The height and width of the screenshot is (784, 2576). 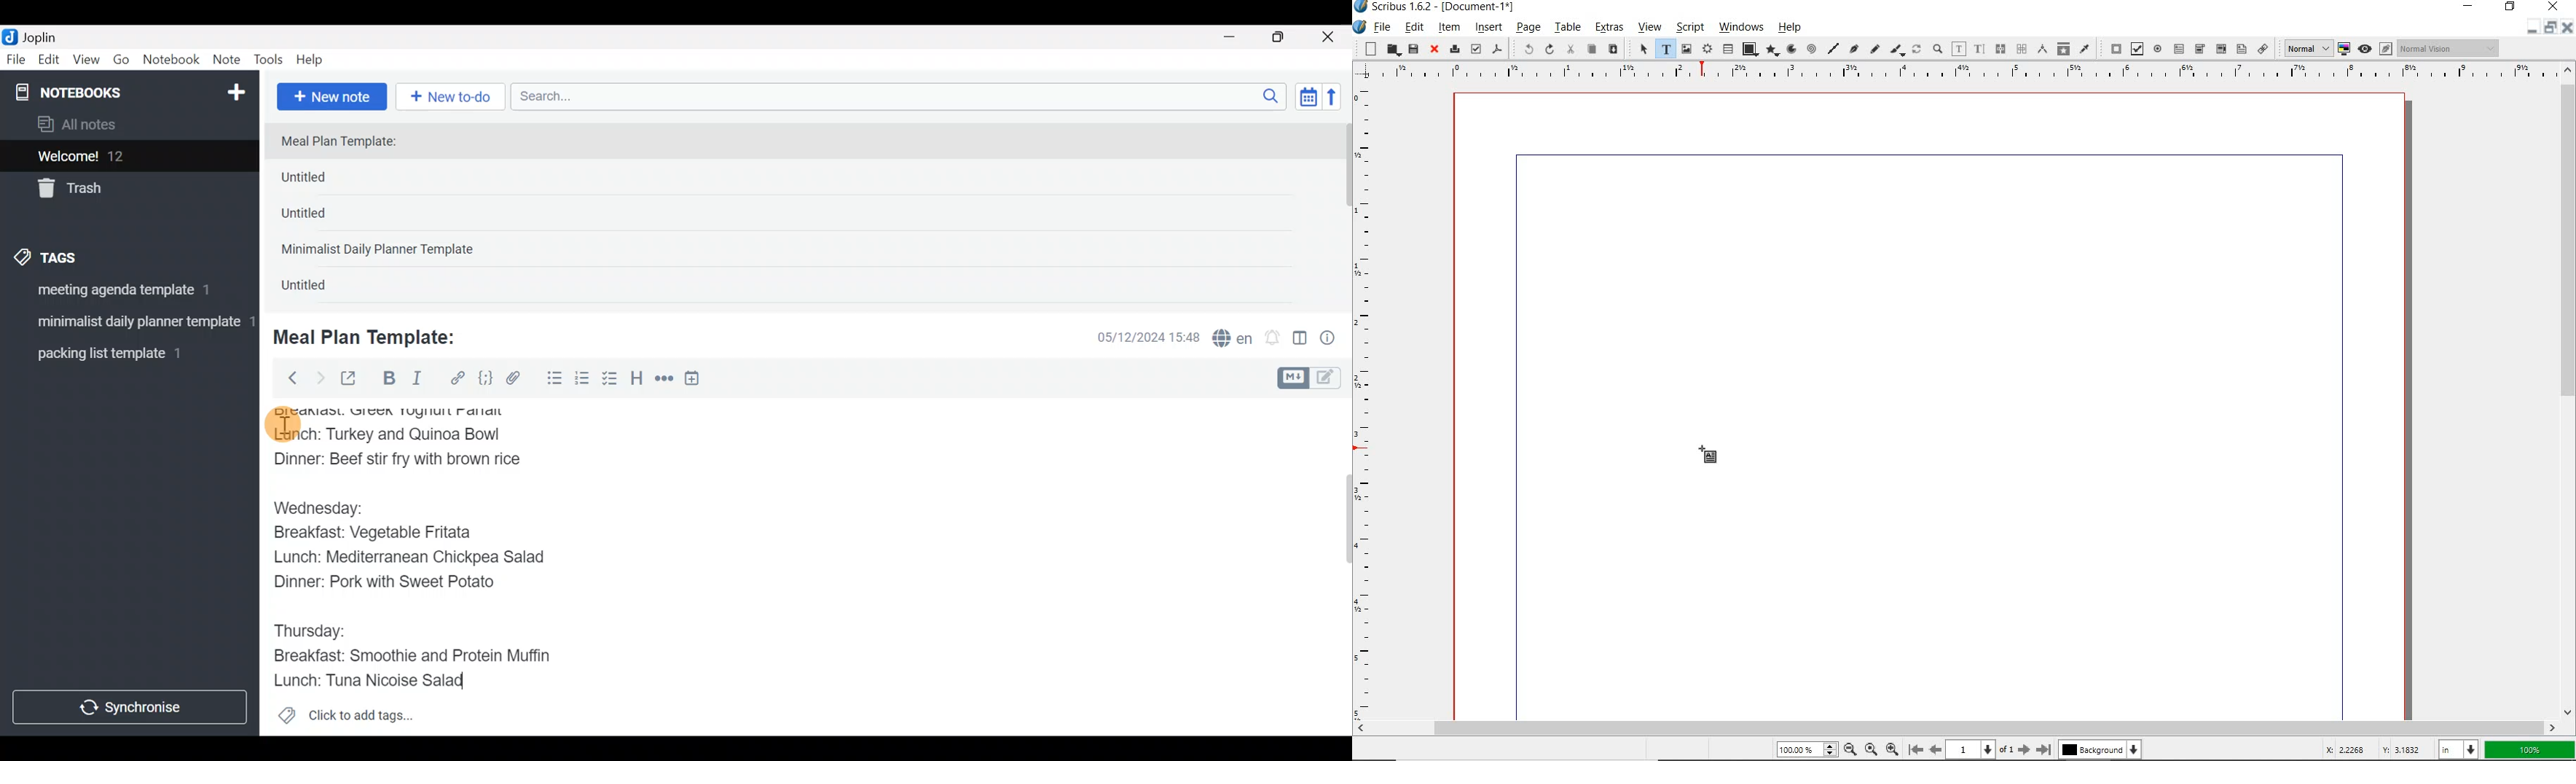 What do you see at coordinates (2566, 29) in the screenshot?
I see `Close` at bounding box center [2566, 29].